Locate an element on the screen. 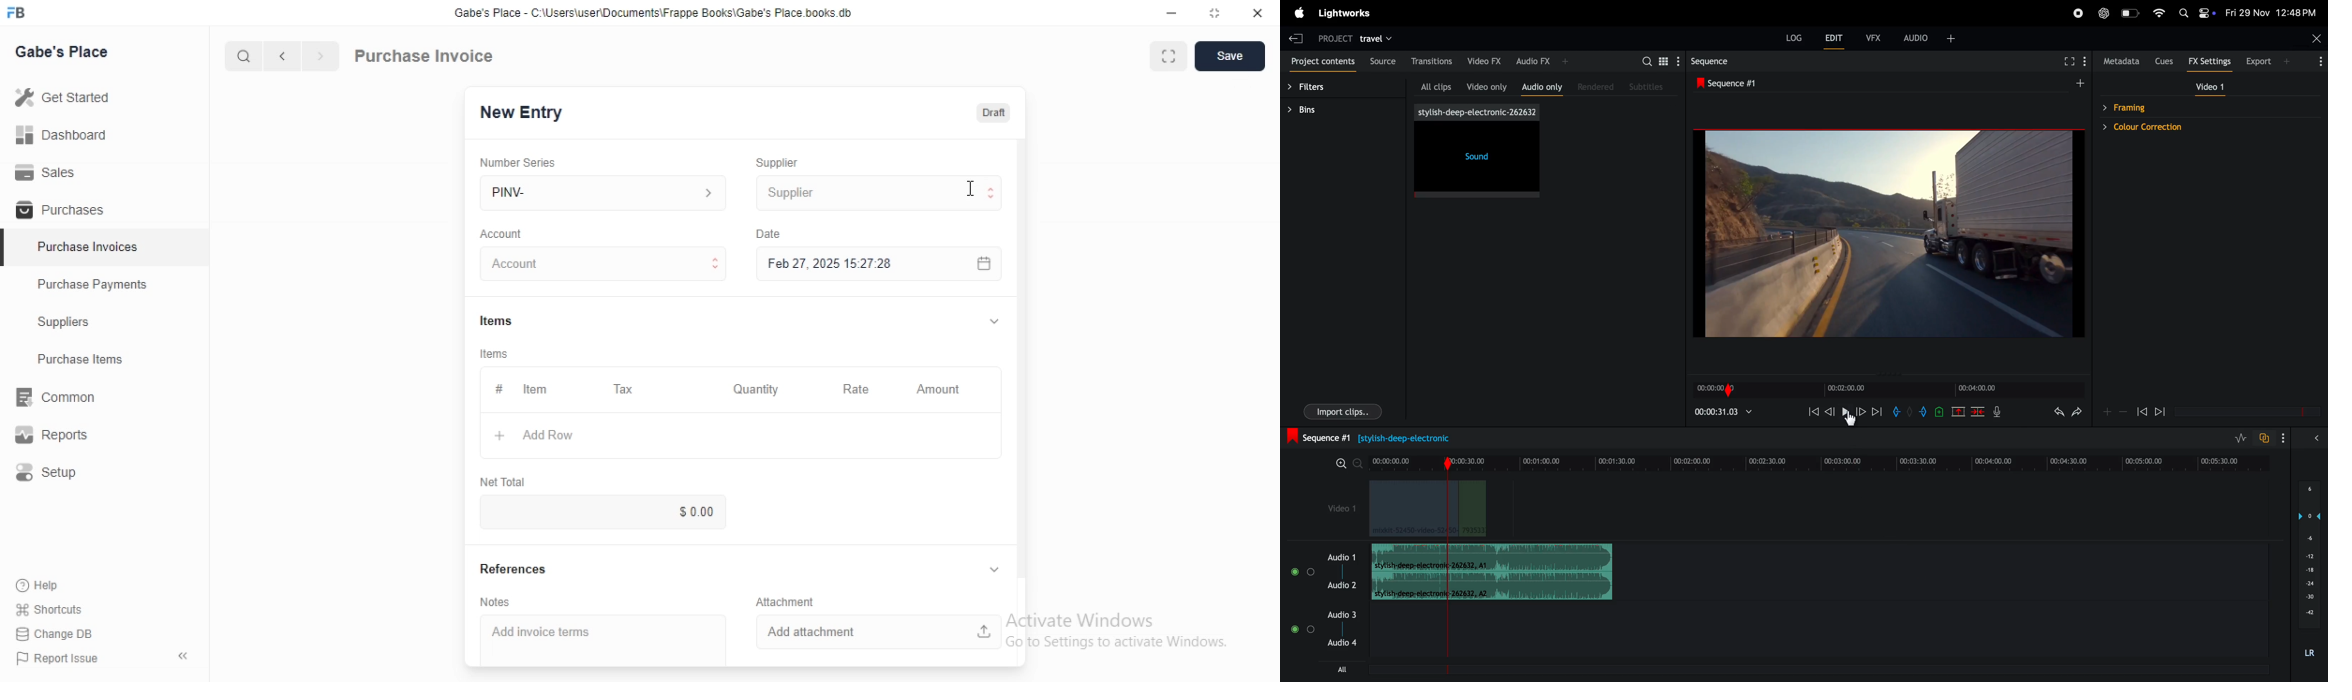 This screenshot has width=2352, height=700. source is located at coordinates (1382, 62).